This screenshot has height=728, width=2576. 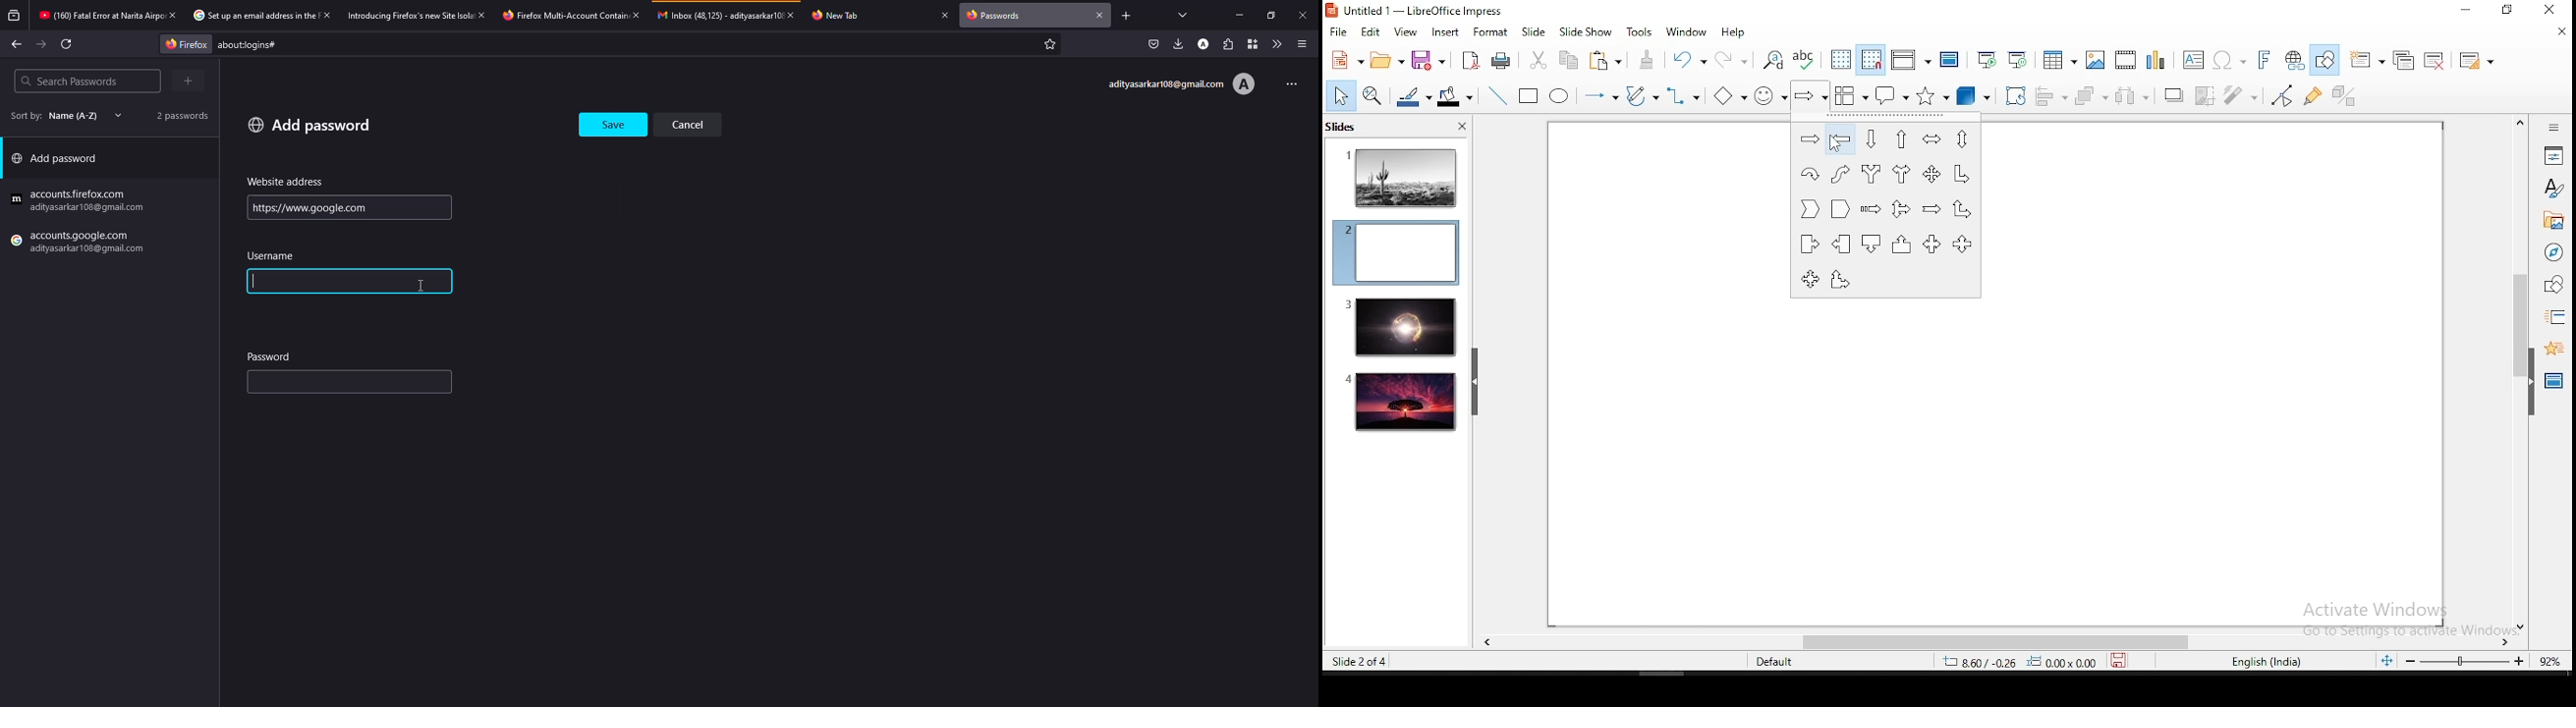 What do you see at coordinates (2553, 11) in the screenshot?
I see `close window` at bounding box center [2553, 11].